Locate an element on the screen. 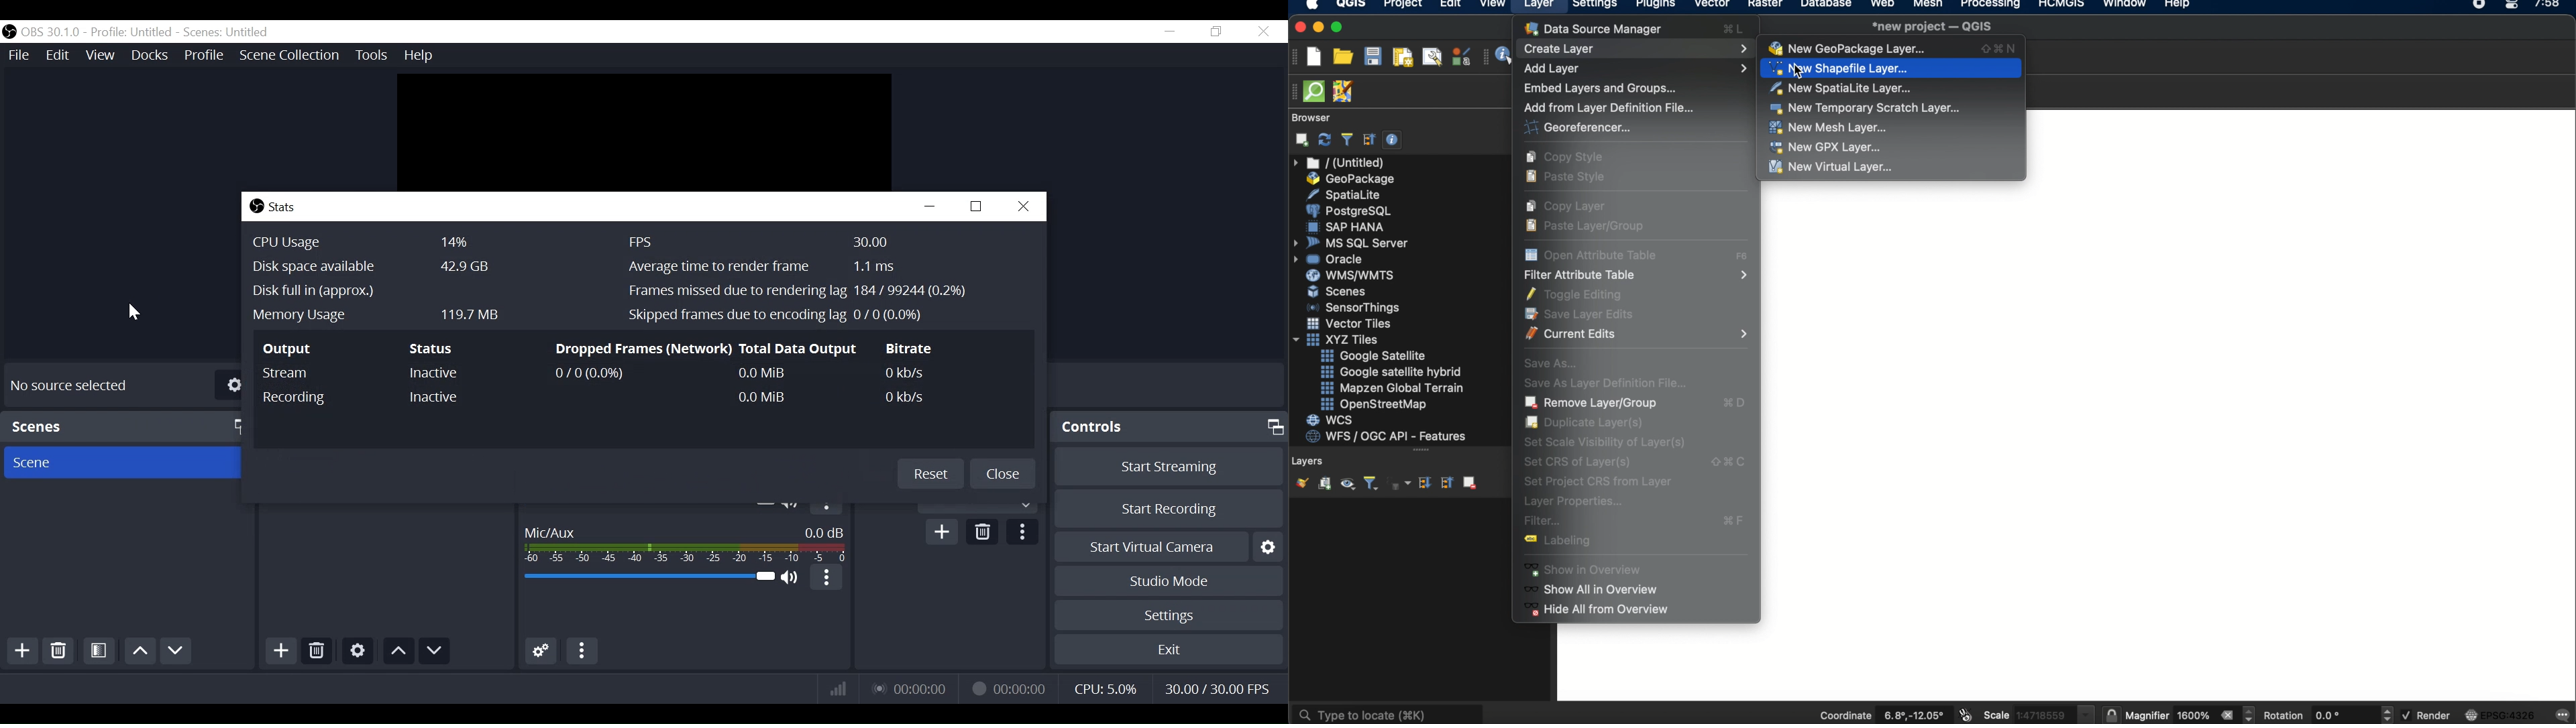 The image size is (2576, 728). Restore is located at coordinates (977, 206).